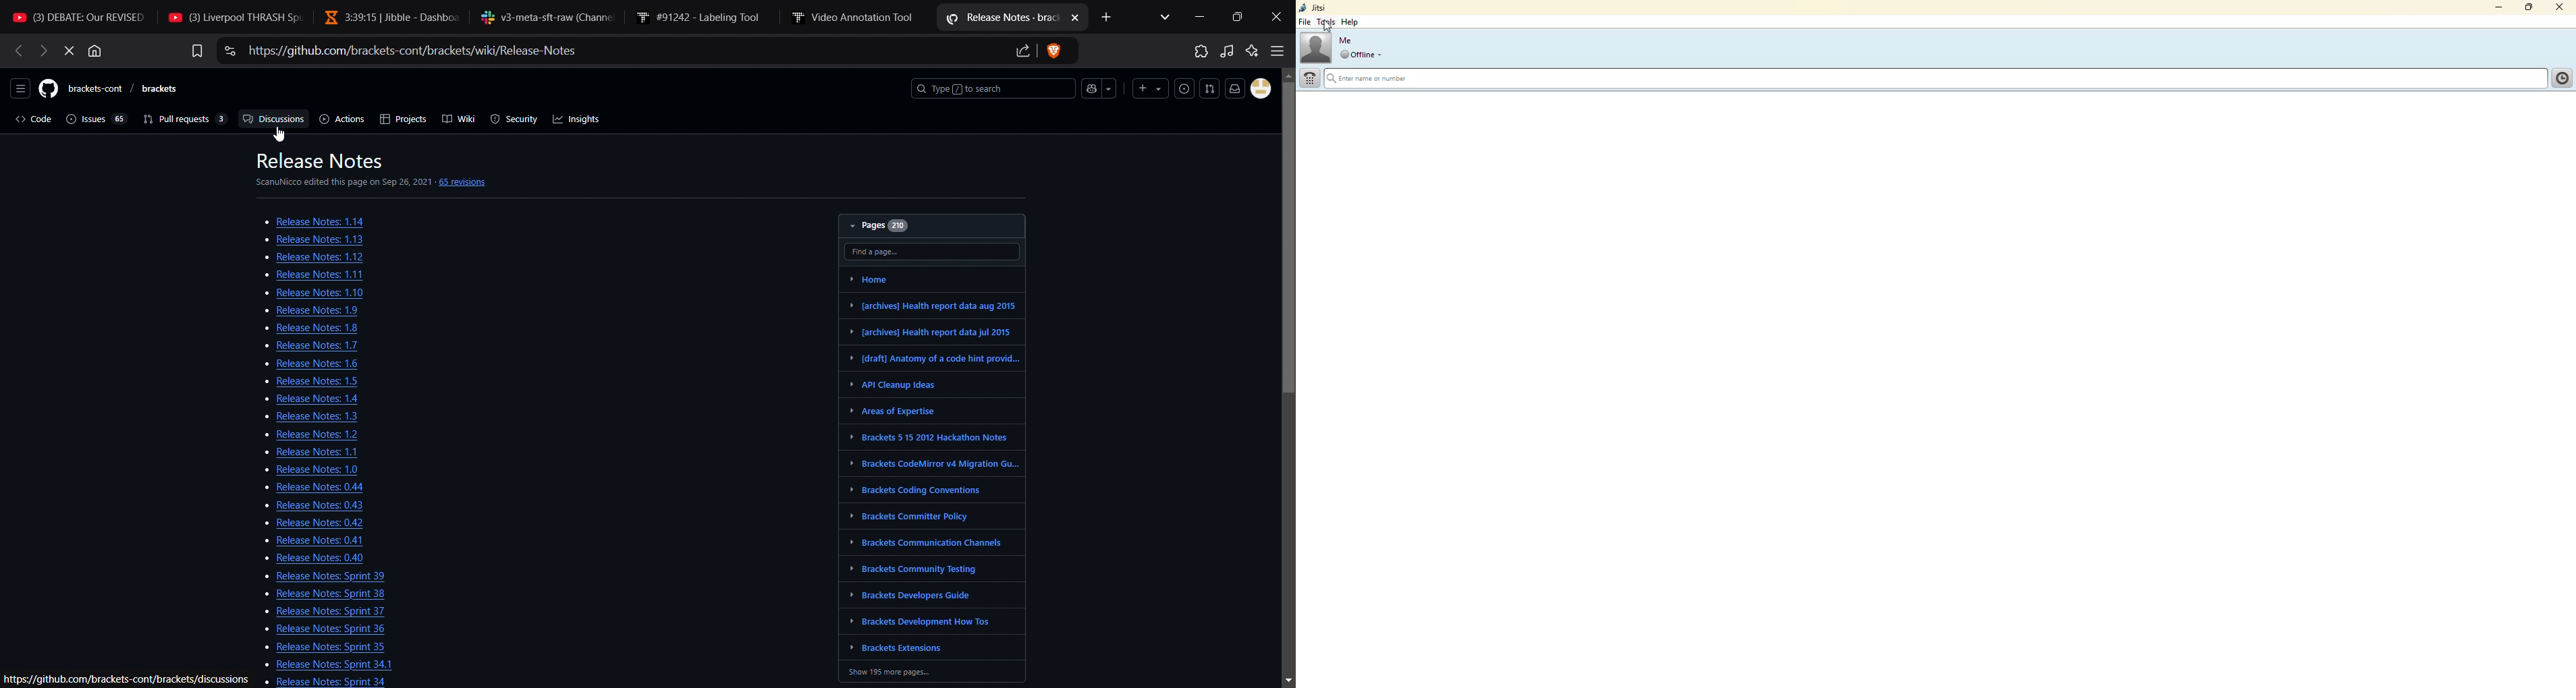  I want to click on o Release Notes: 1.0, so click(290, 469).